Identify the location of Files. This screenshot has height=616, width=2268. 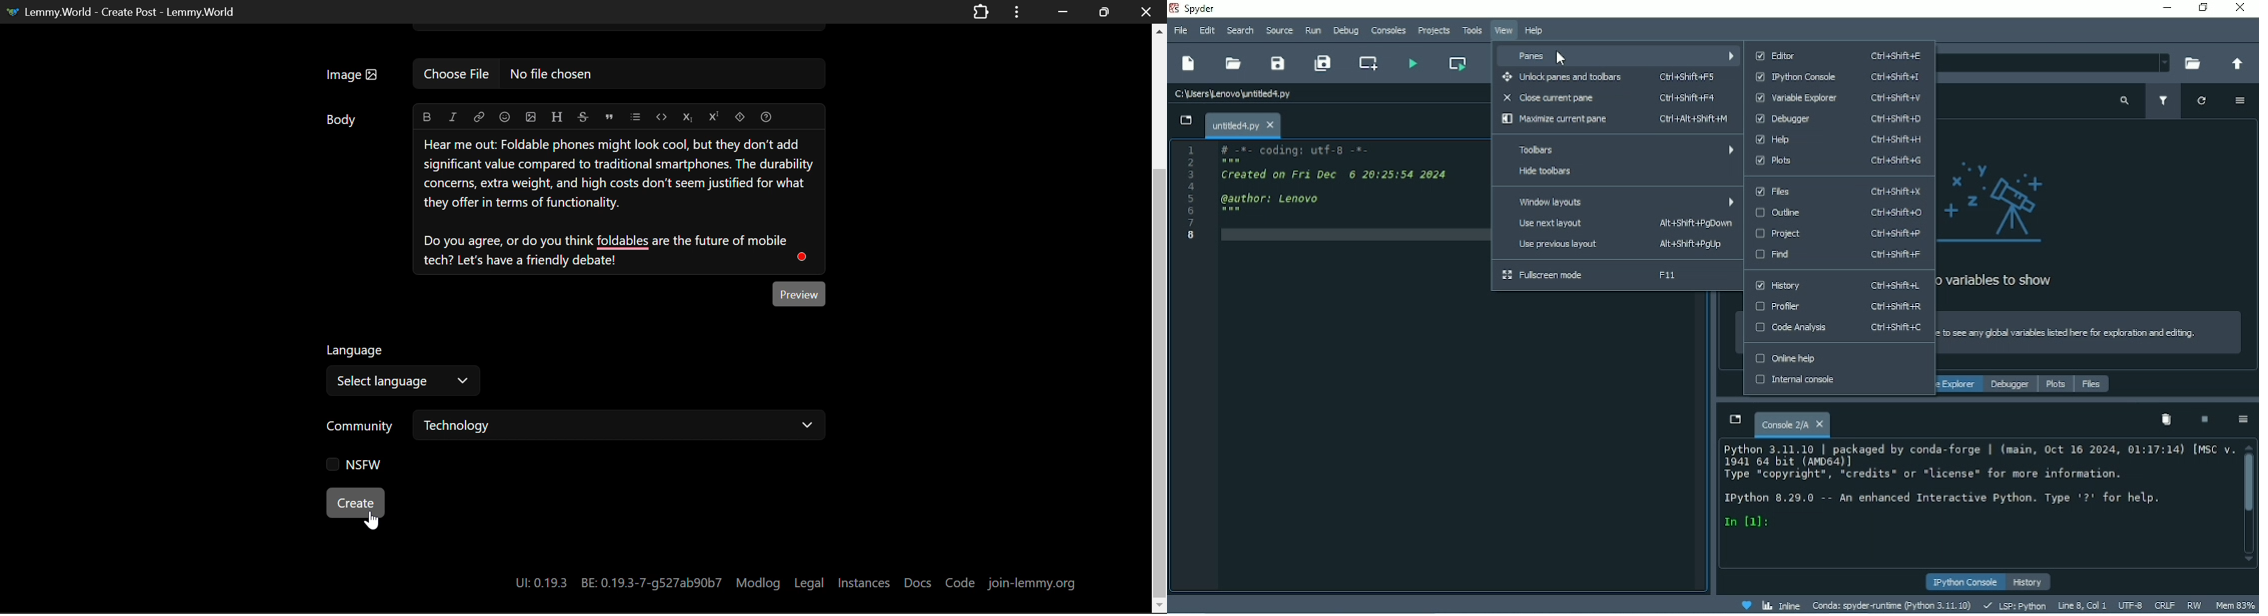
(2092, 384).